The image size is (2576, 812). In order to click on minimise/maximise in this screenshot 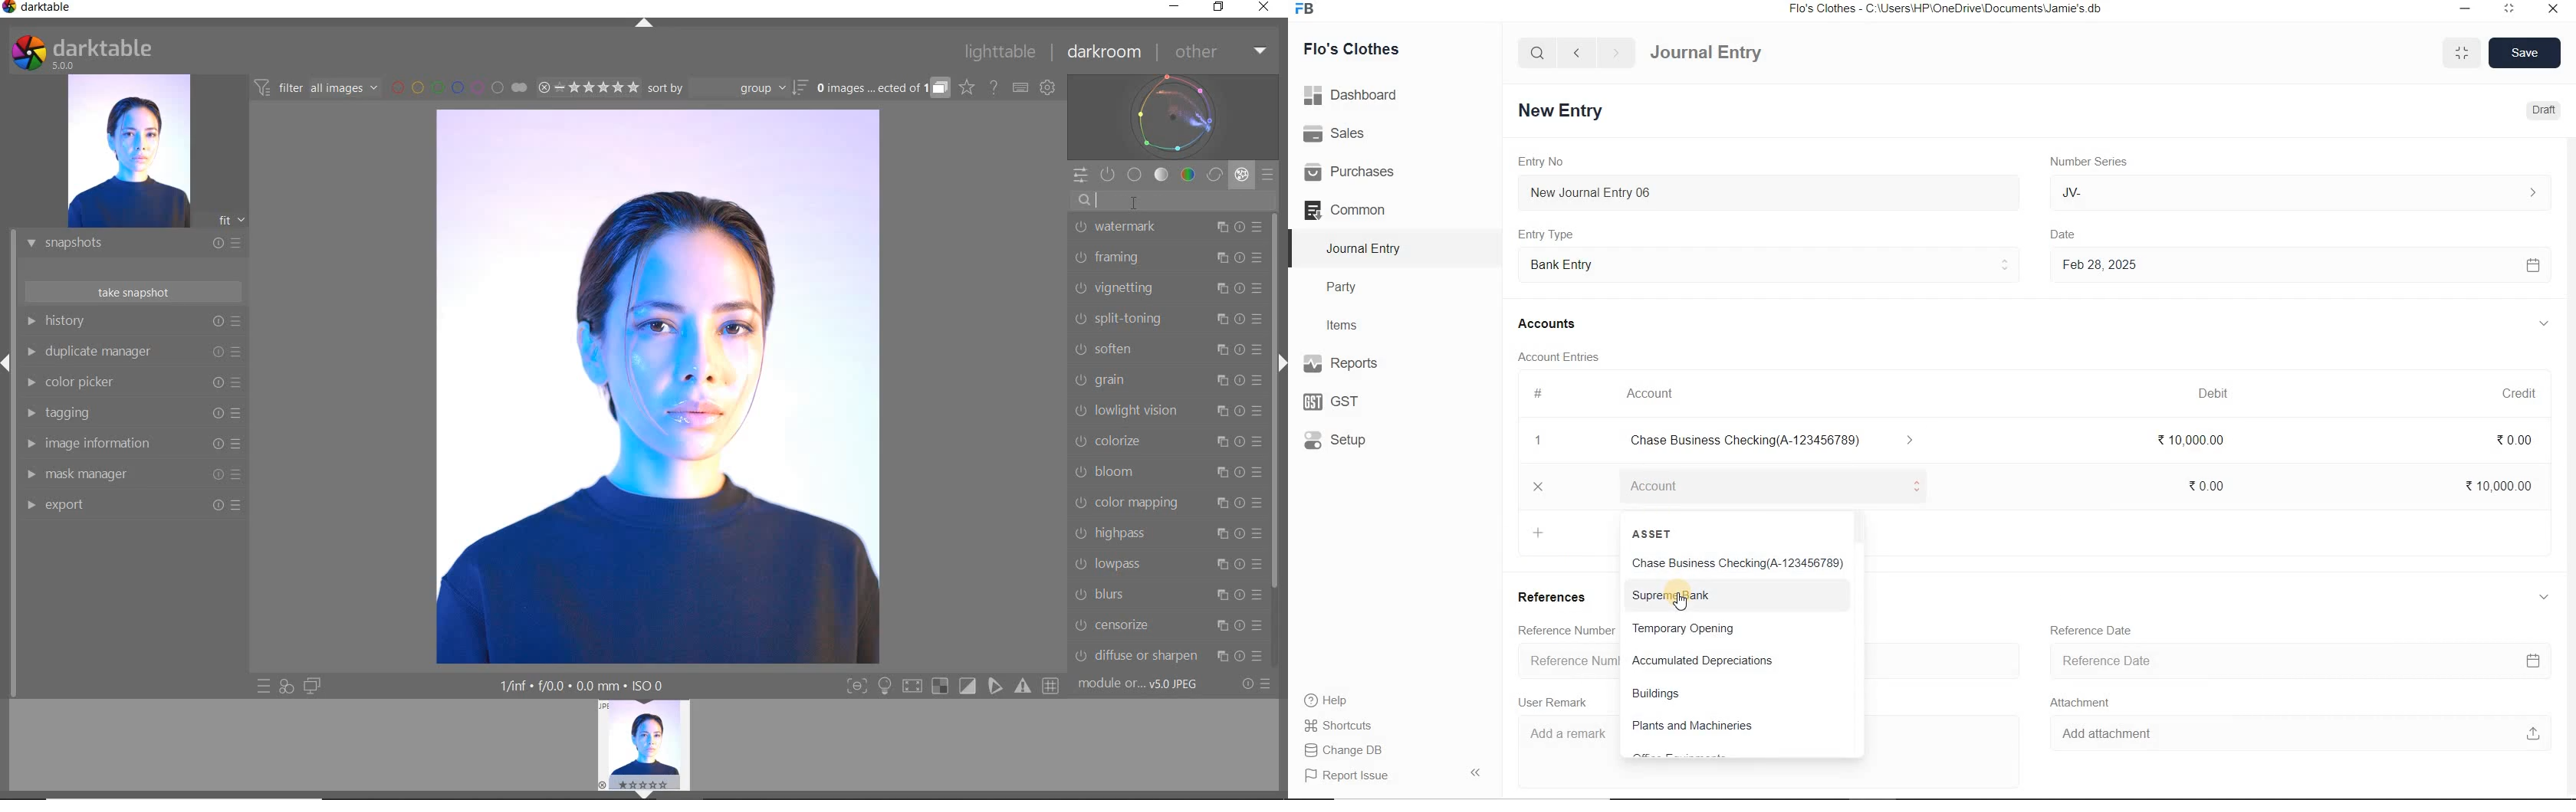, I will do `click(2463, 54)`.